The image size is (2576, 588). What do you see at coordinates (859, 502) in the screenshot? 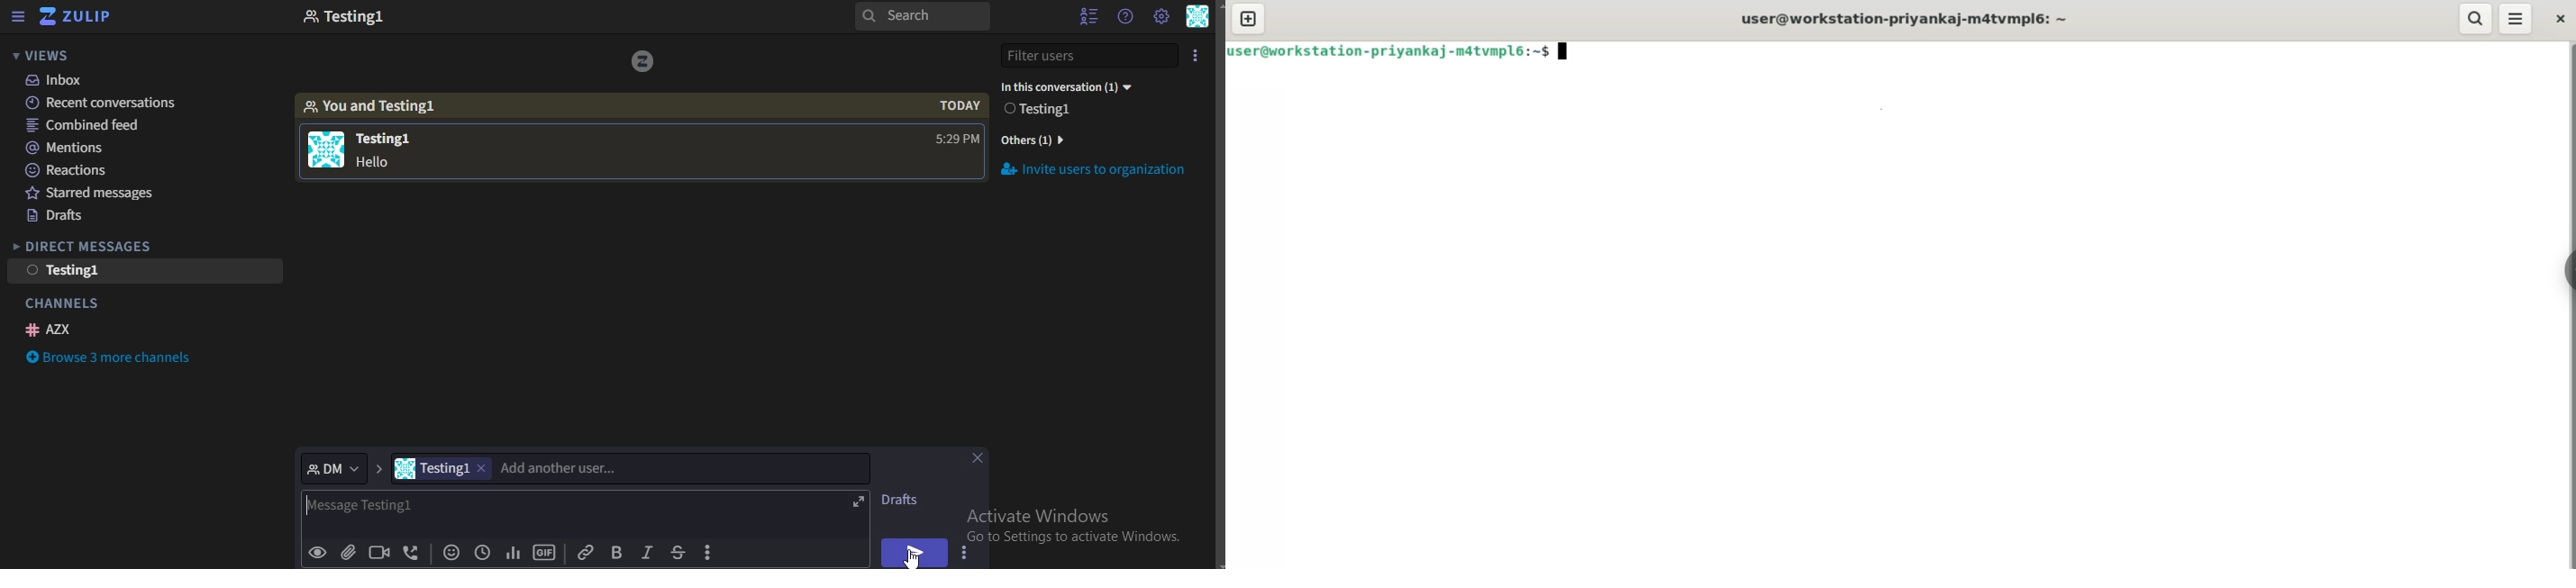
I see `expand` at bounding box center [859, 502].